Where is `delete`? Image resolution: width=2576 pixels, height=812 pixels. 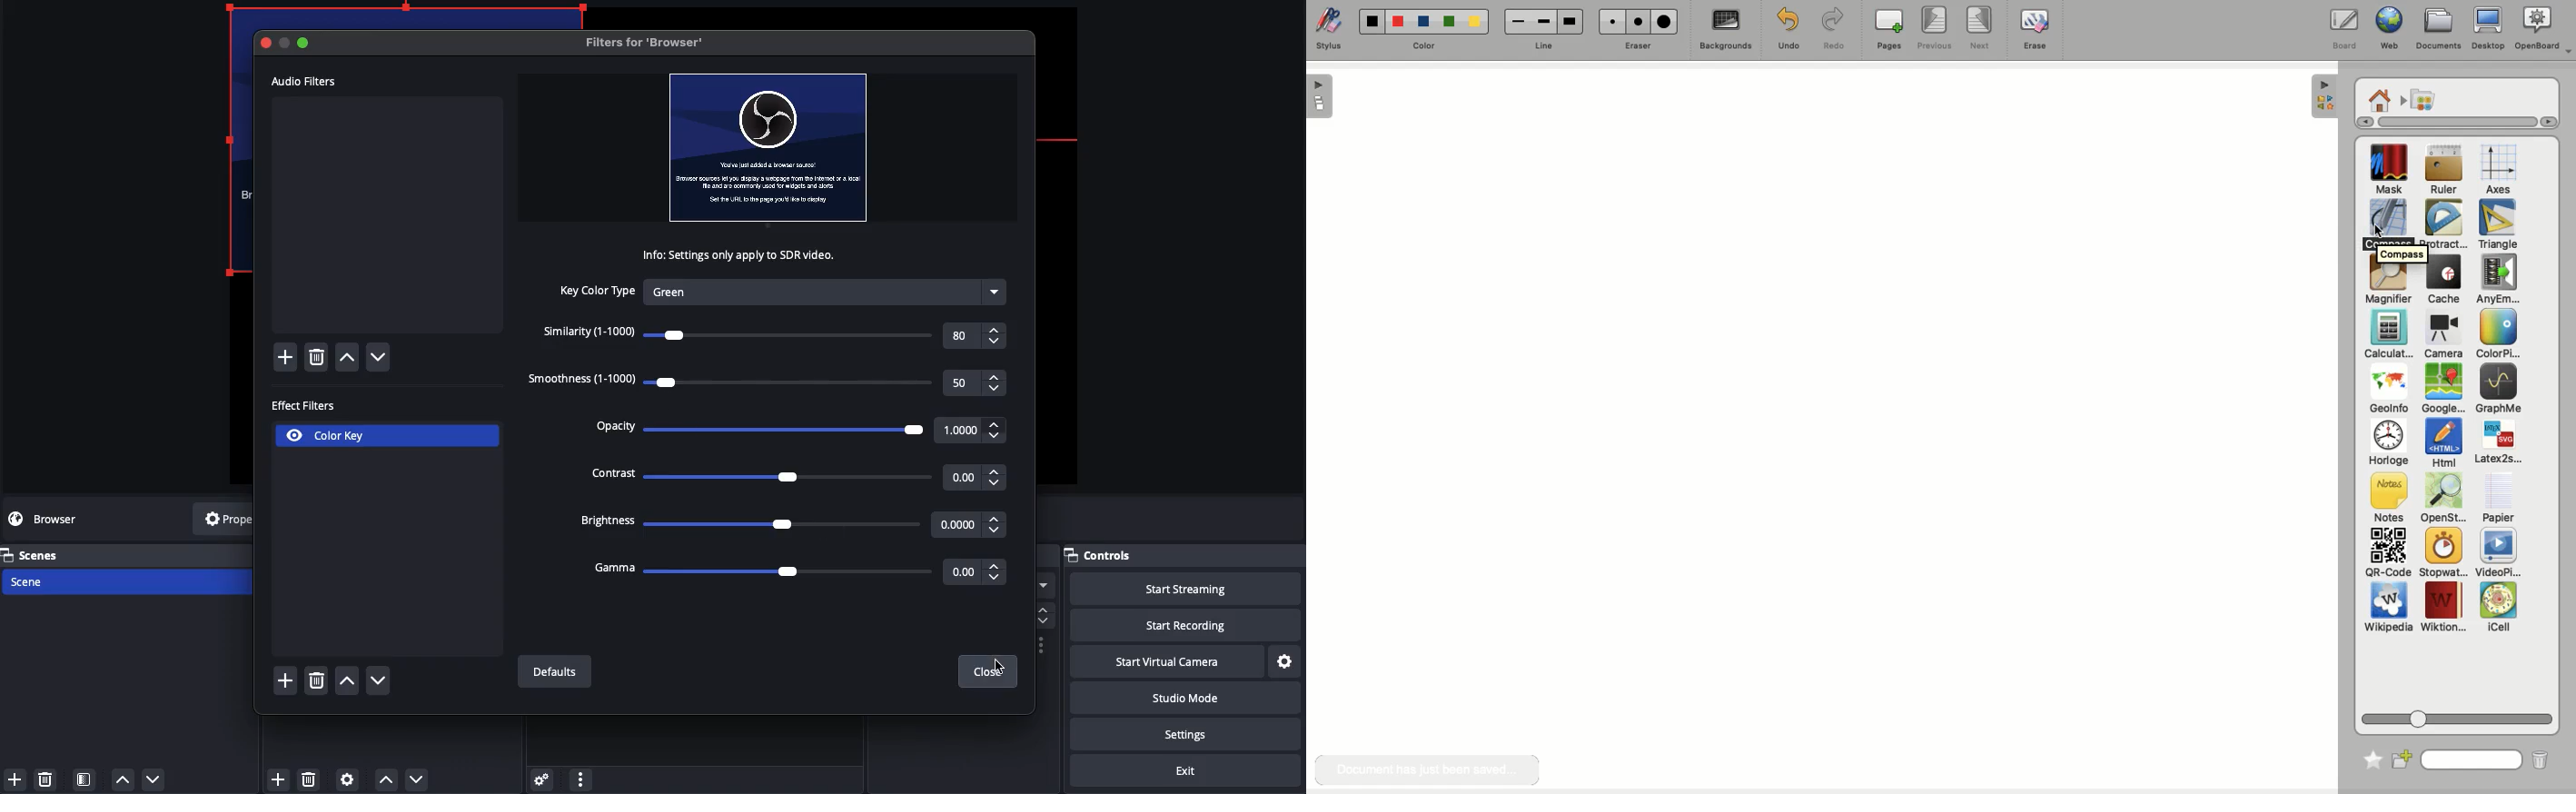 delete is located at coordinates (313, 780).